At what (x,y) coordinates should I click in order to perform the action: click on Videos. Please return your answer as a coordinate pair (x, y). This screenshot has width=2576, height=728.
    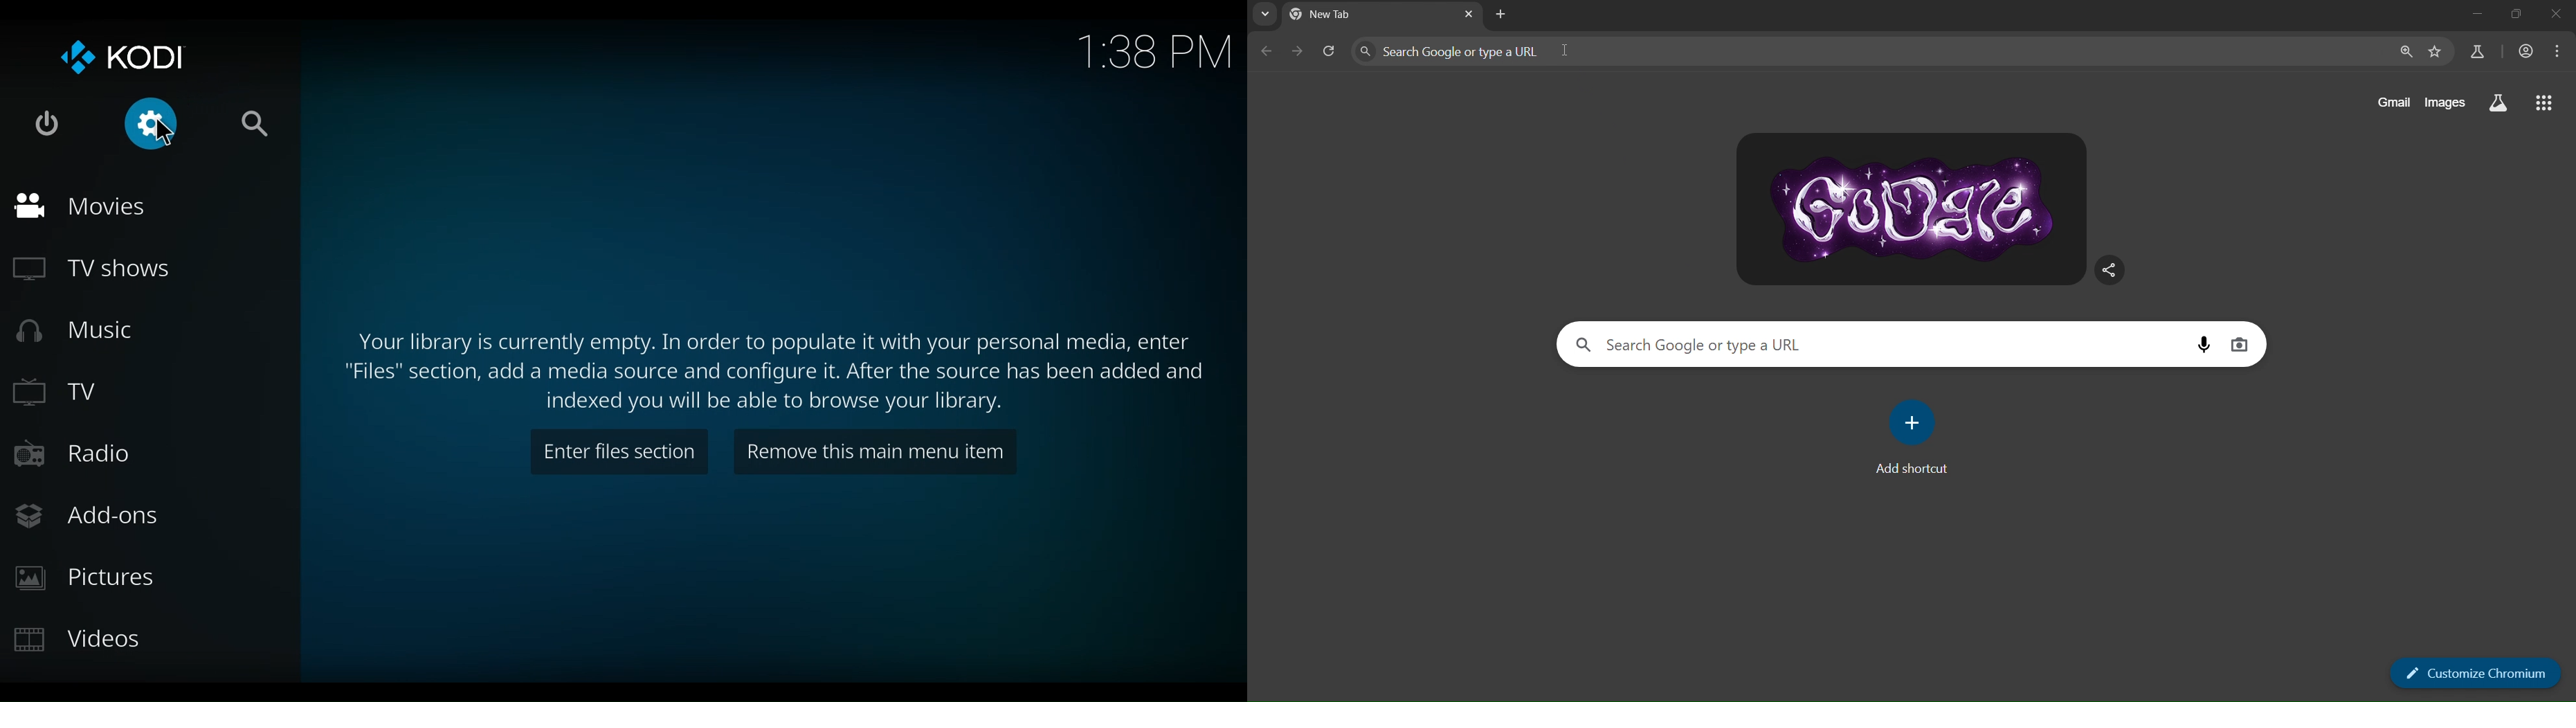
    Looking at the image, I should click on (77, 640).